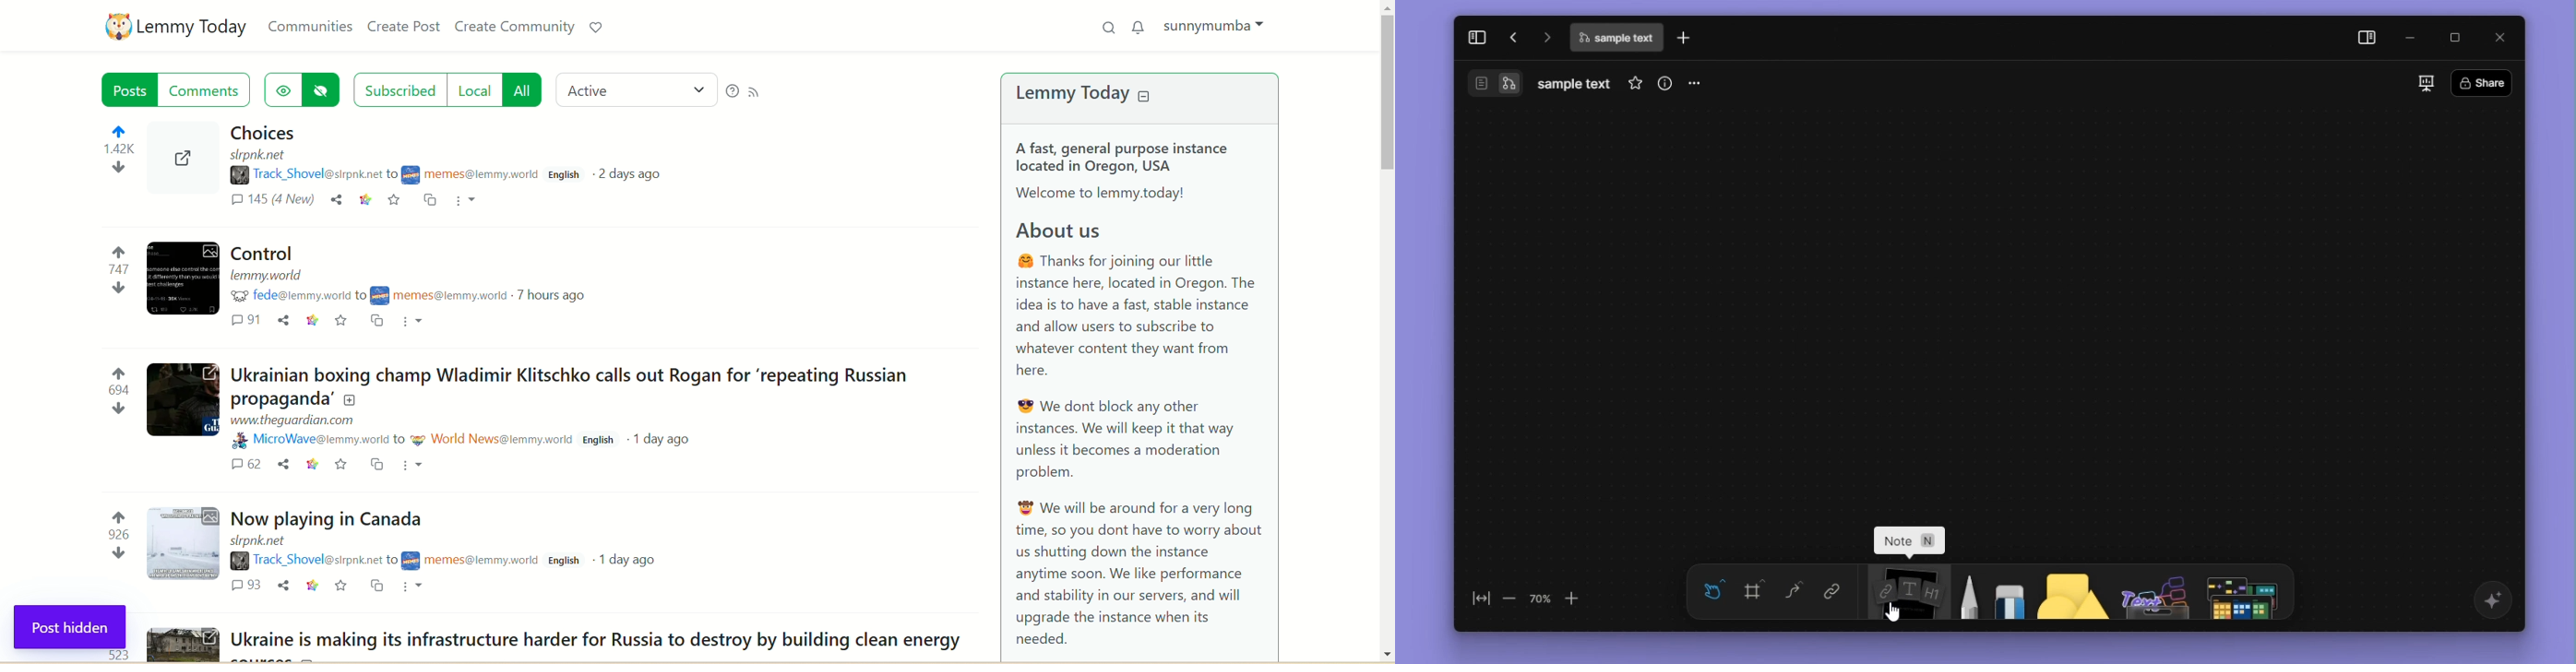 This screenshot has width=2576, height=672. Describe the element at coordinates (493, 440) in the screenshot. I see `community` at that location.